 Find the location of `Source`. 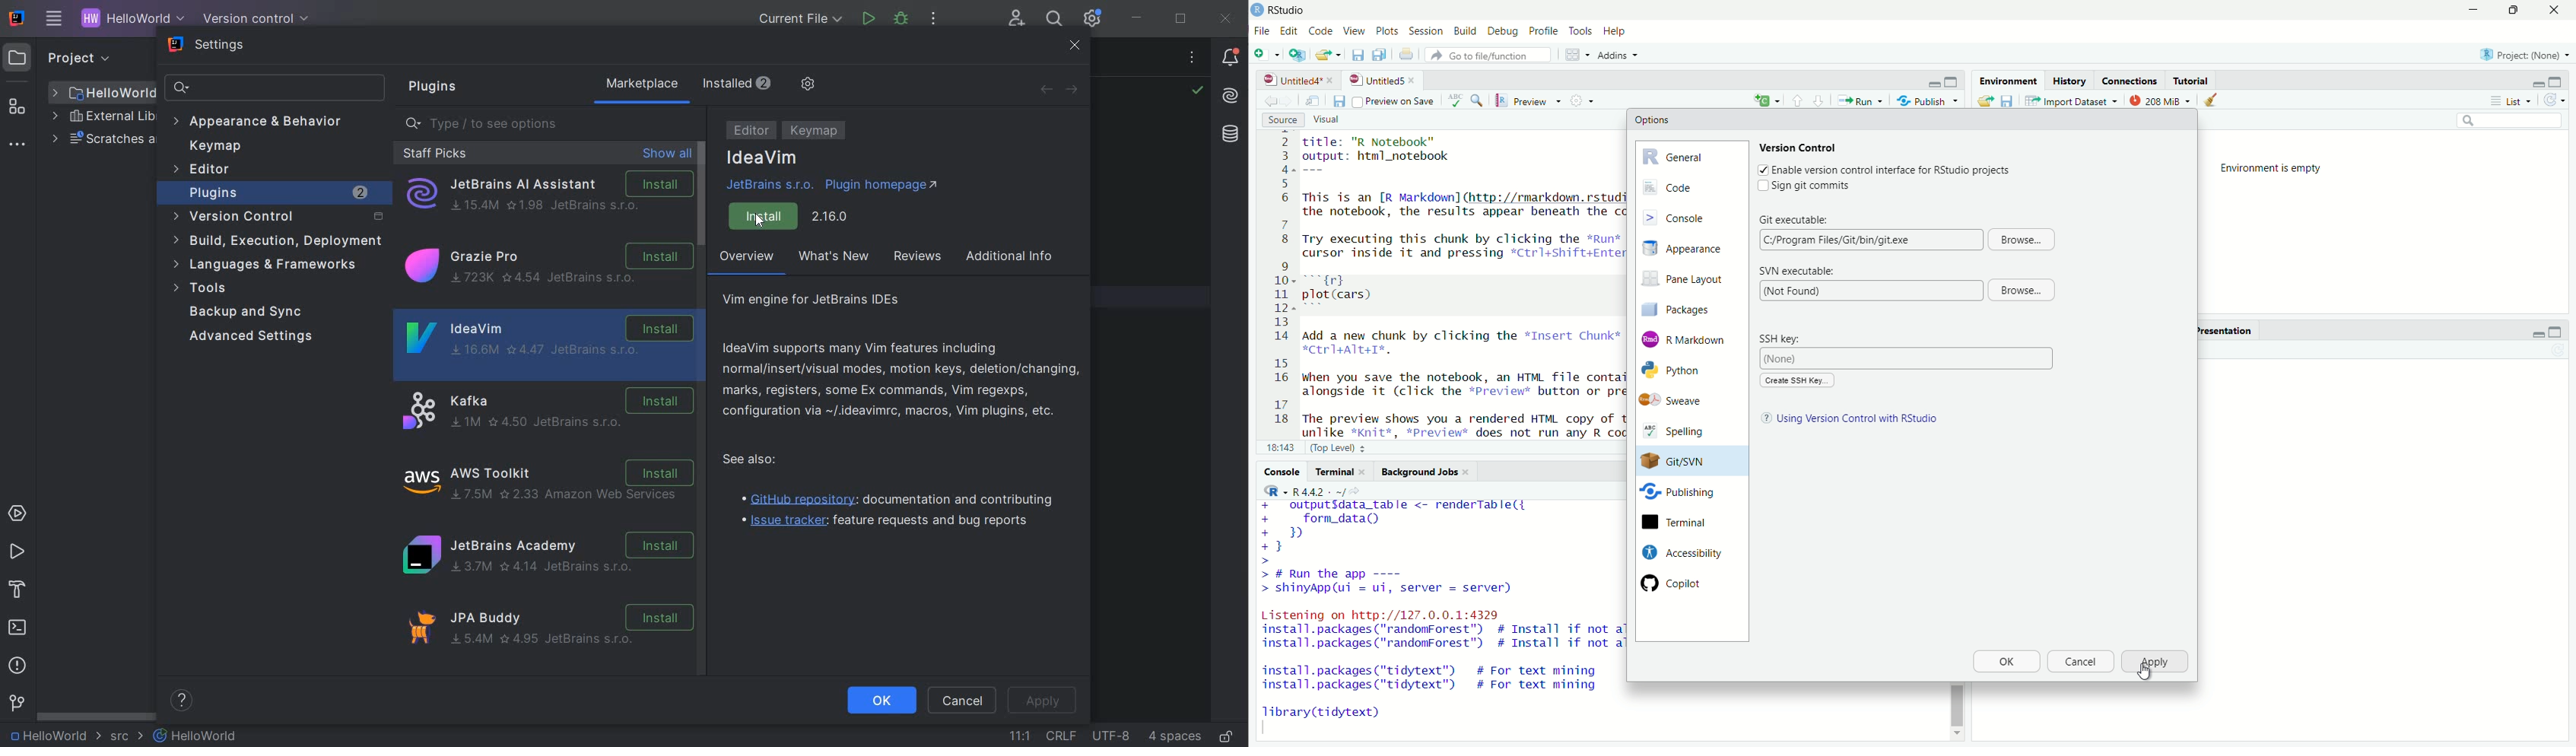

Source is located at coordinates (1283, 120).